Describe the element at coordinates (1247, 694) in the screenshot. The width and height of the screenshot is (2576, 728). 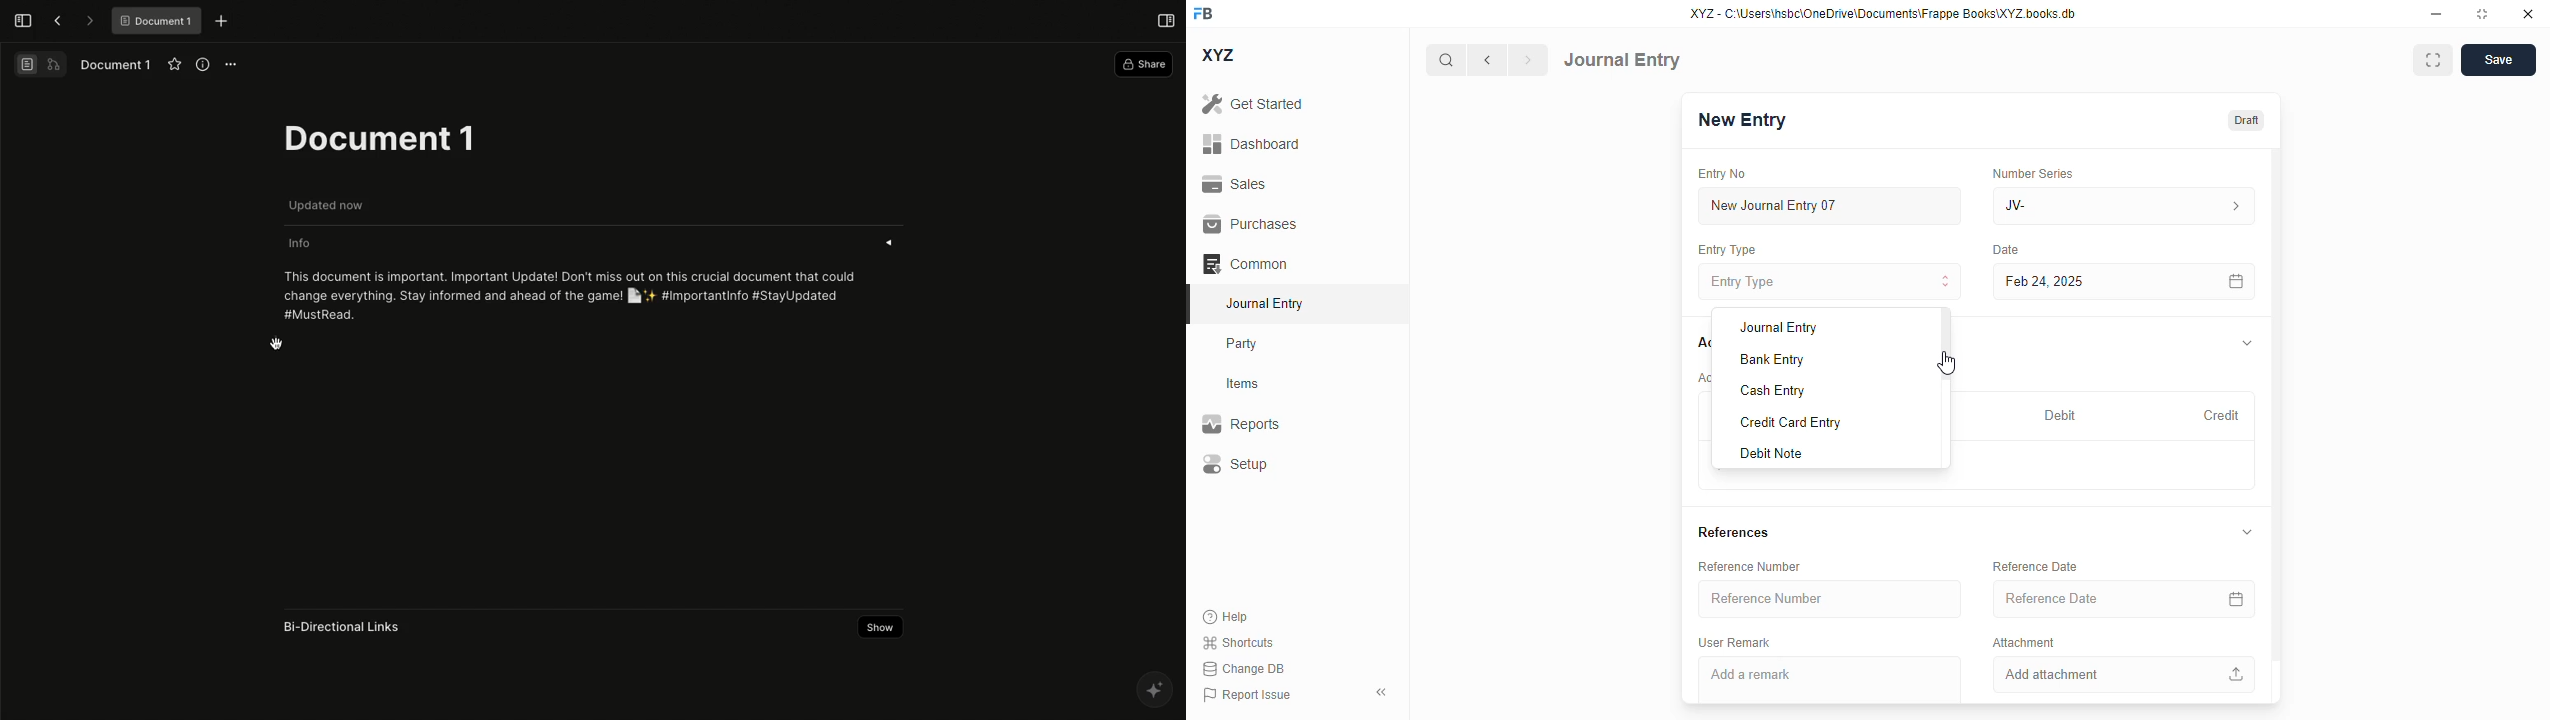
I see `report issue` at that location.